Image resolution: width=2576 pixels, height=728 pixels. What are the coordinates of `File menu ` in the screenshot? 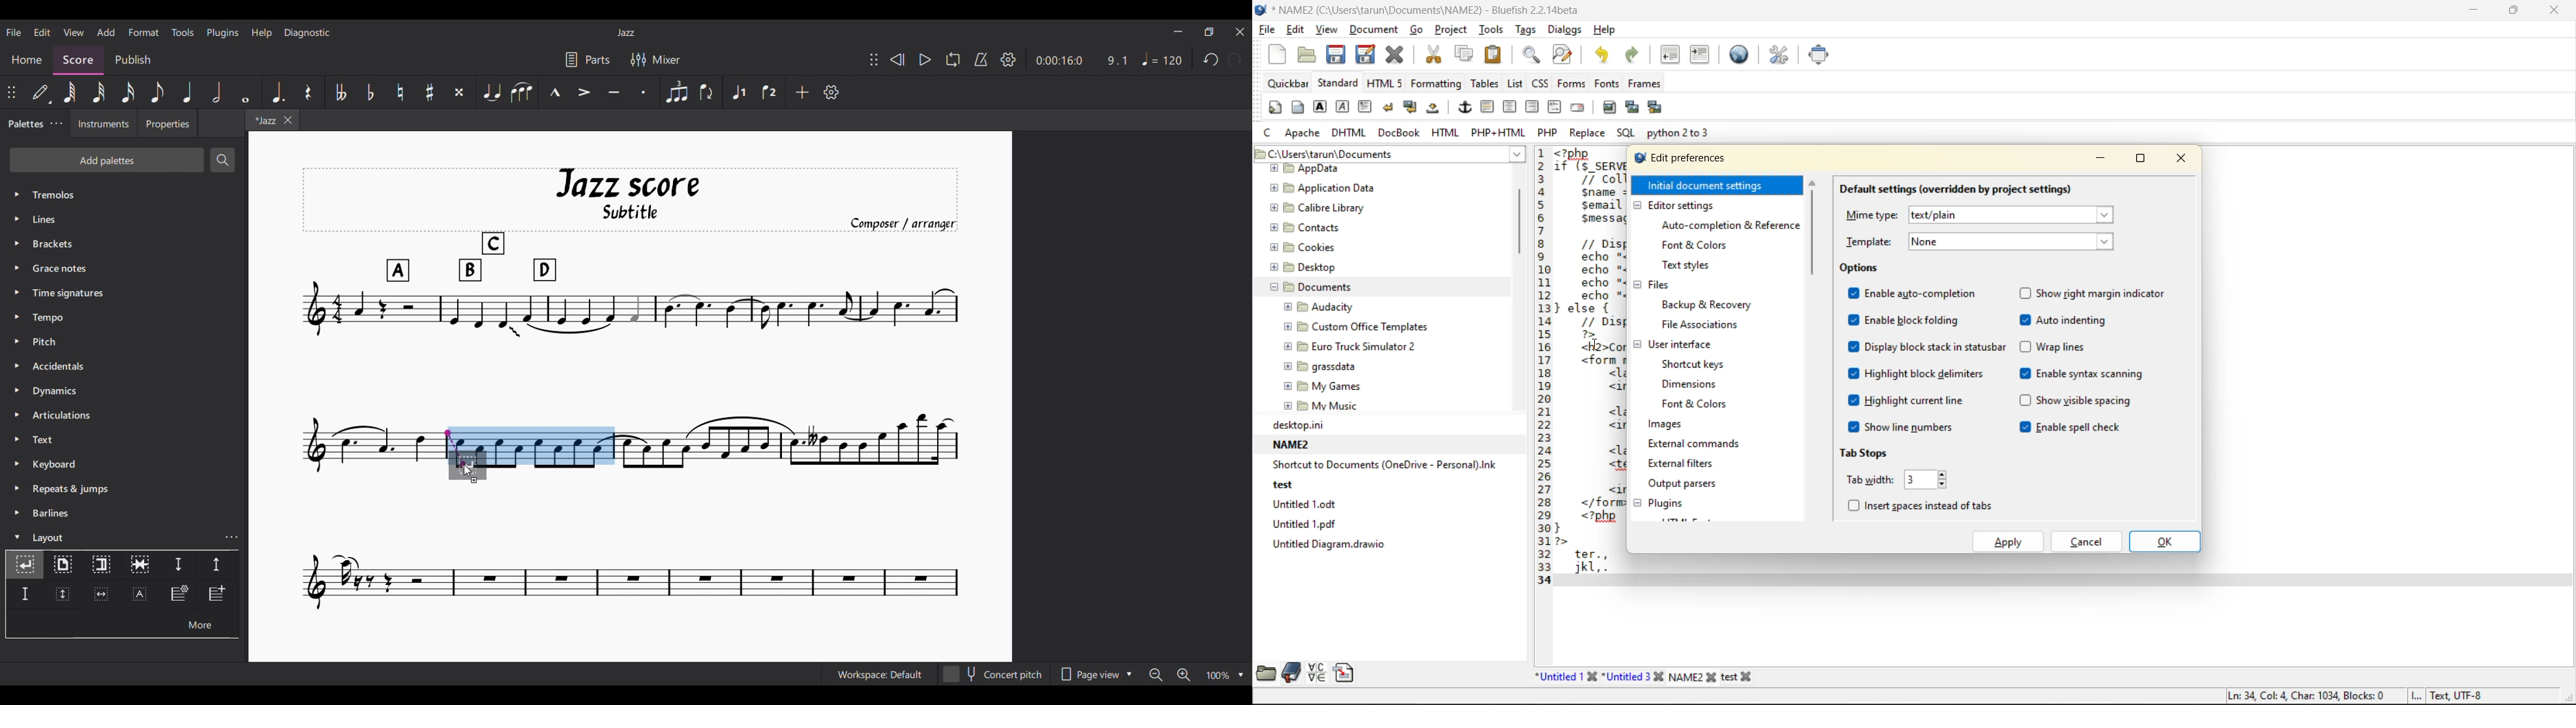 It's located at (14, 33).